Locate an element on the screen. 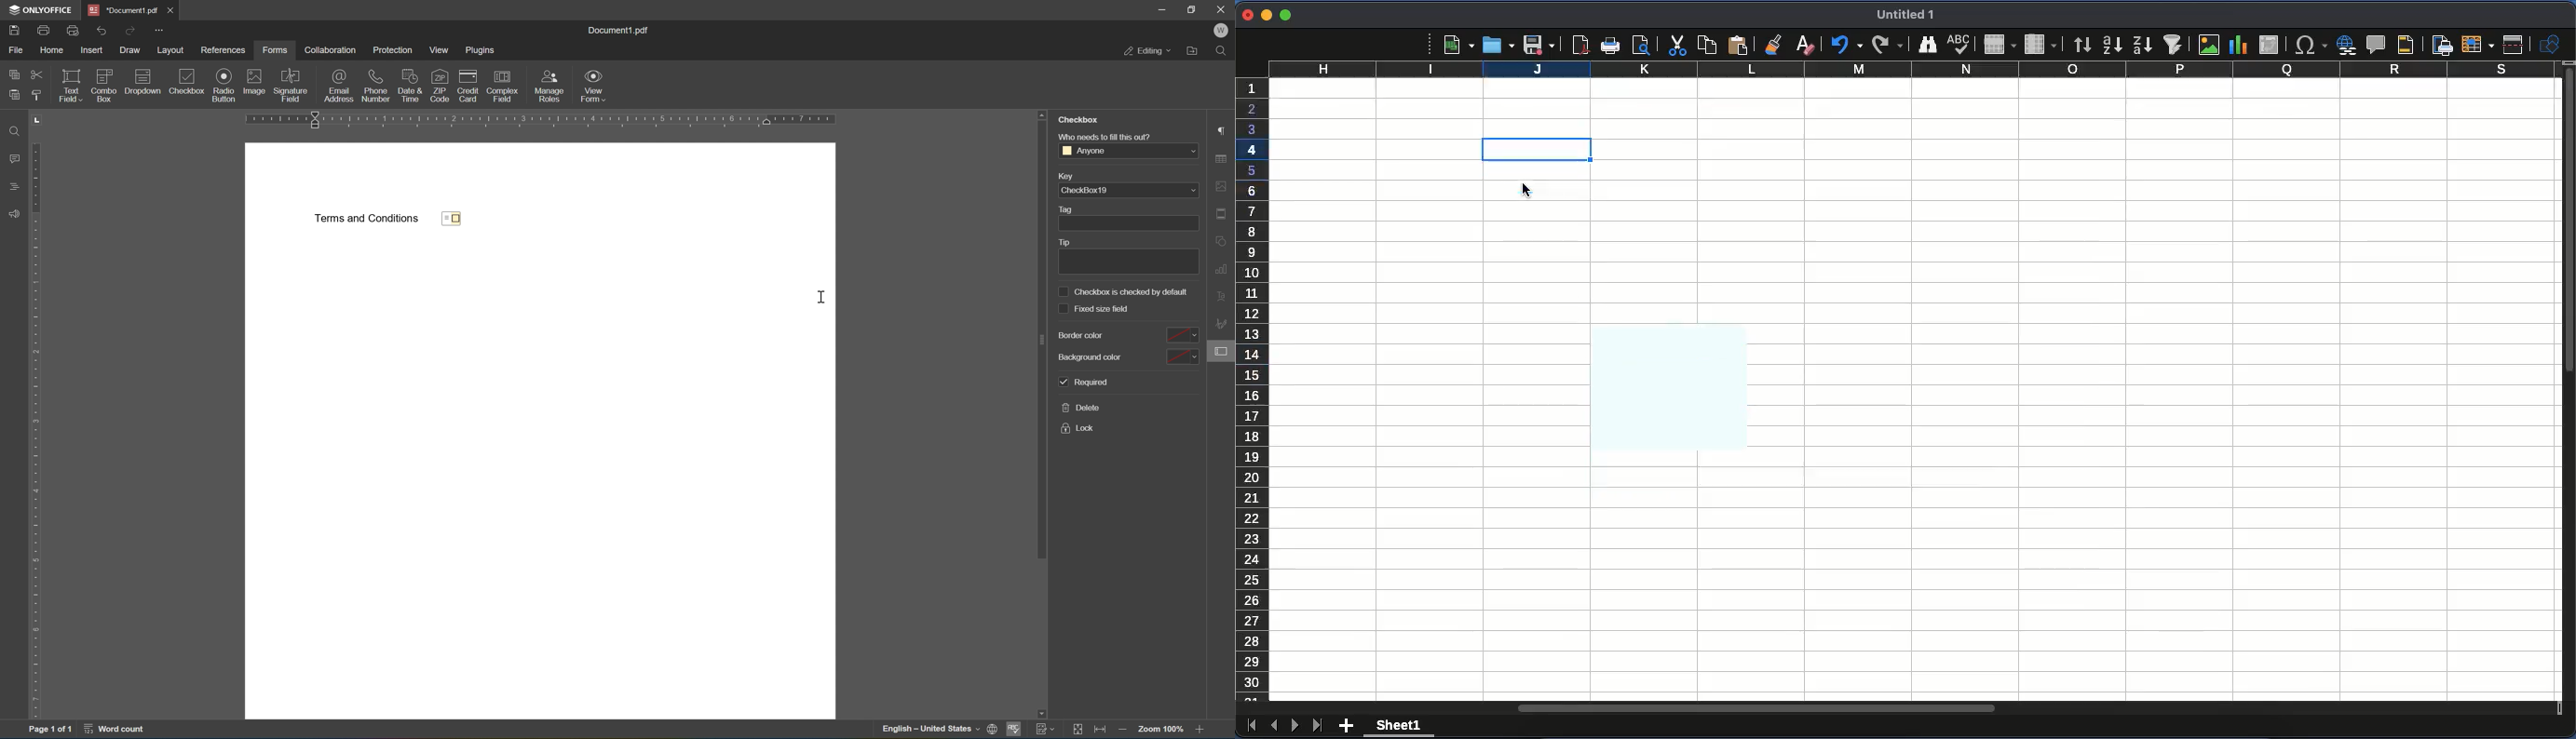 The width and height of the screenshot is (2576, 756). text art settings is located at coordinates (1220, 295).